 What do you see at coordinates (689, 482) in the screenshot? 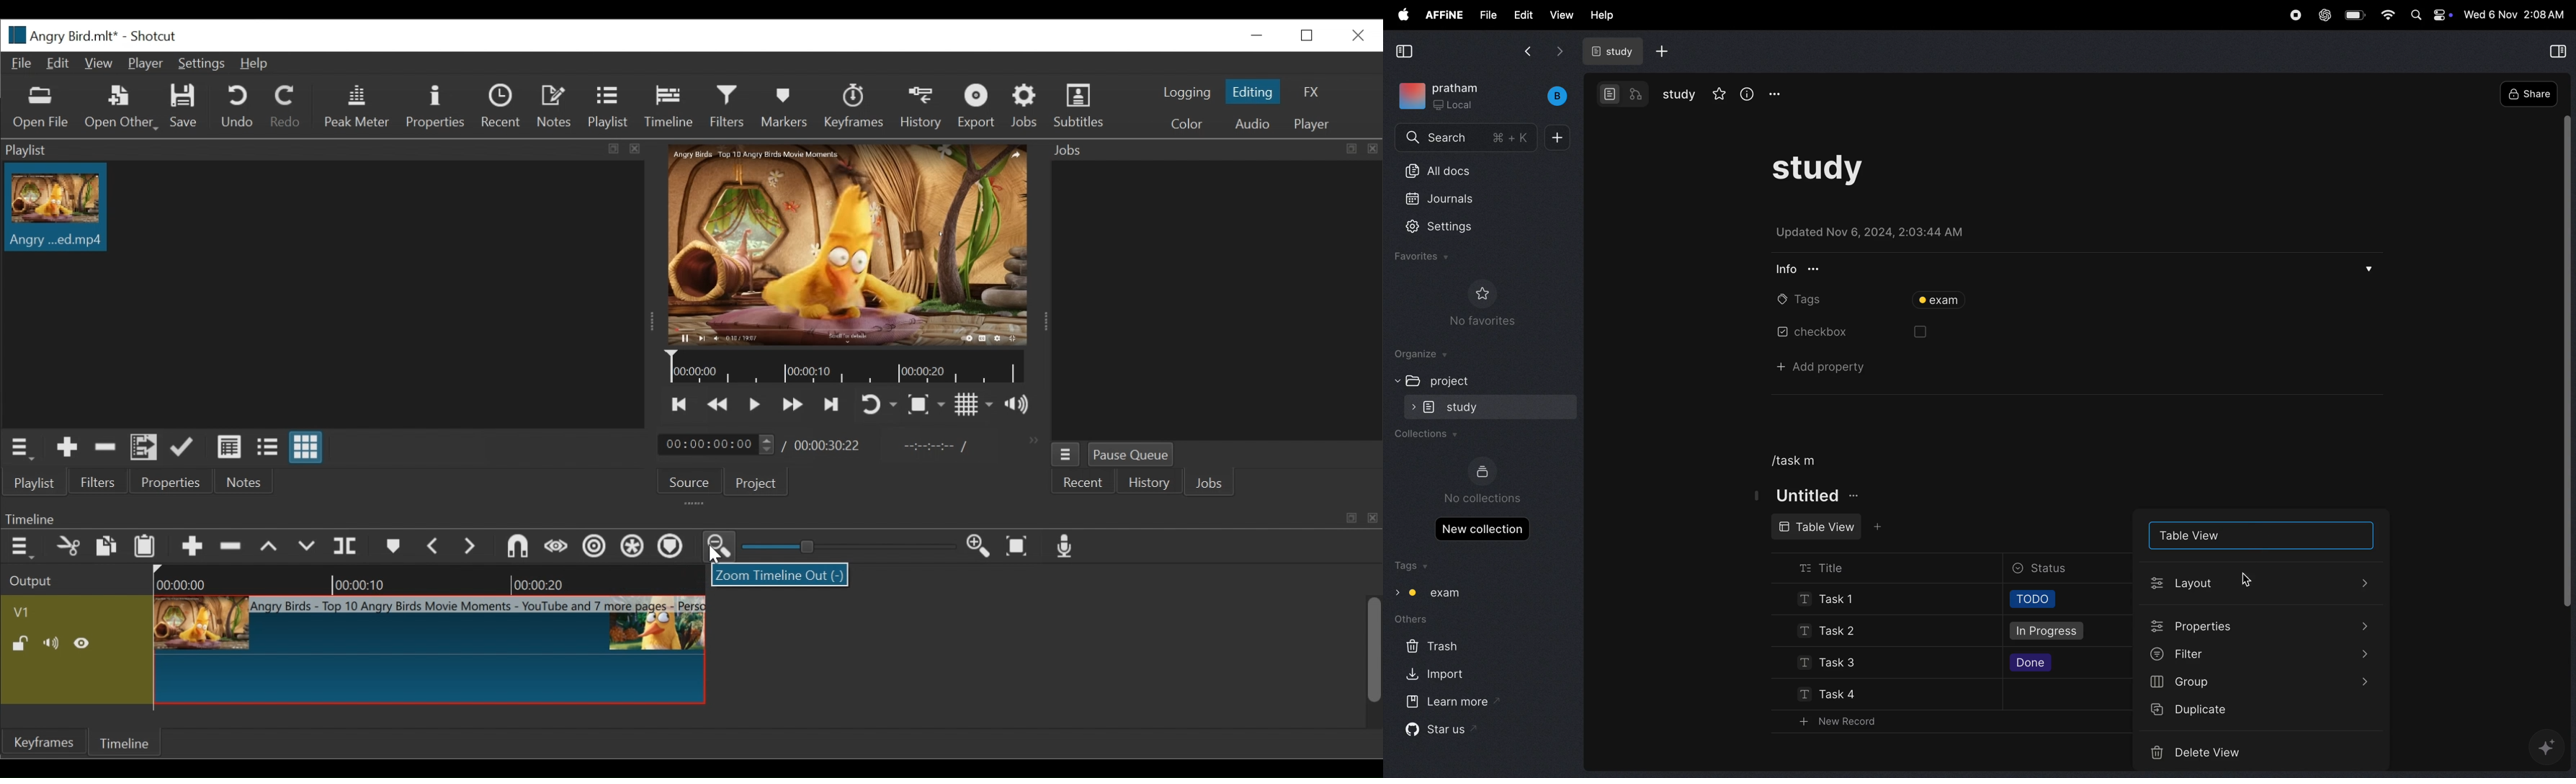
I see `Source` at bounding box center [689, 482].